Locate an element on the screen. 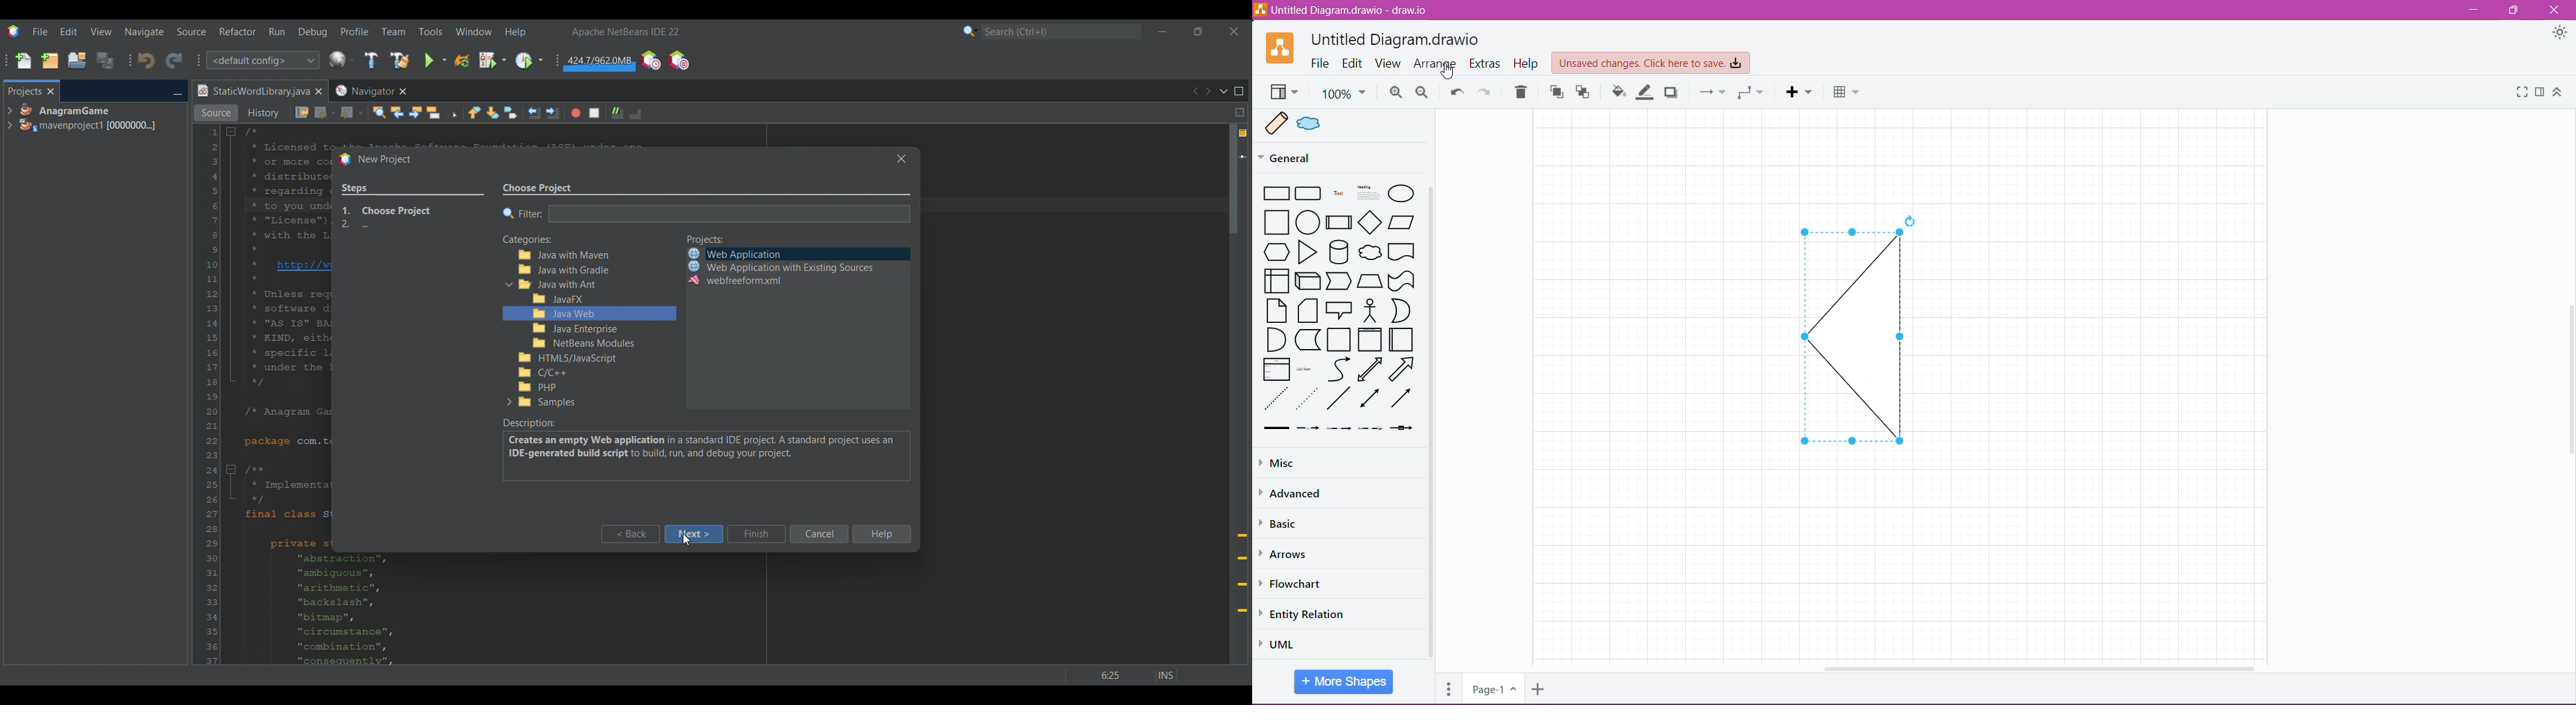 The width and height of the screenshot is (2576, 728). Restore Down is located at coordinates (2515, 10).